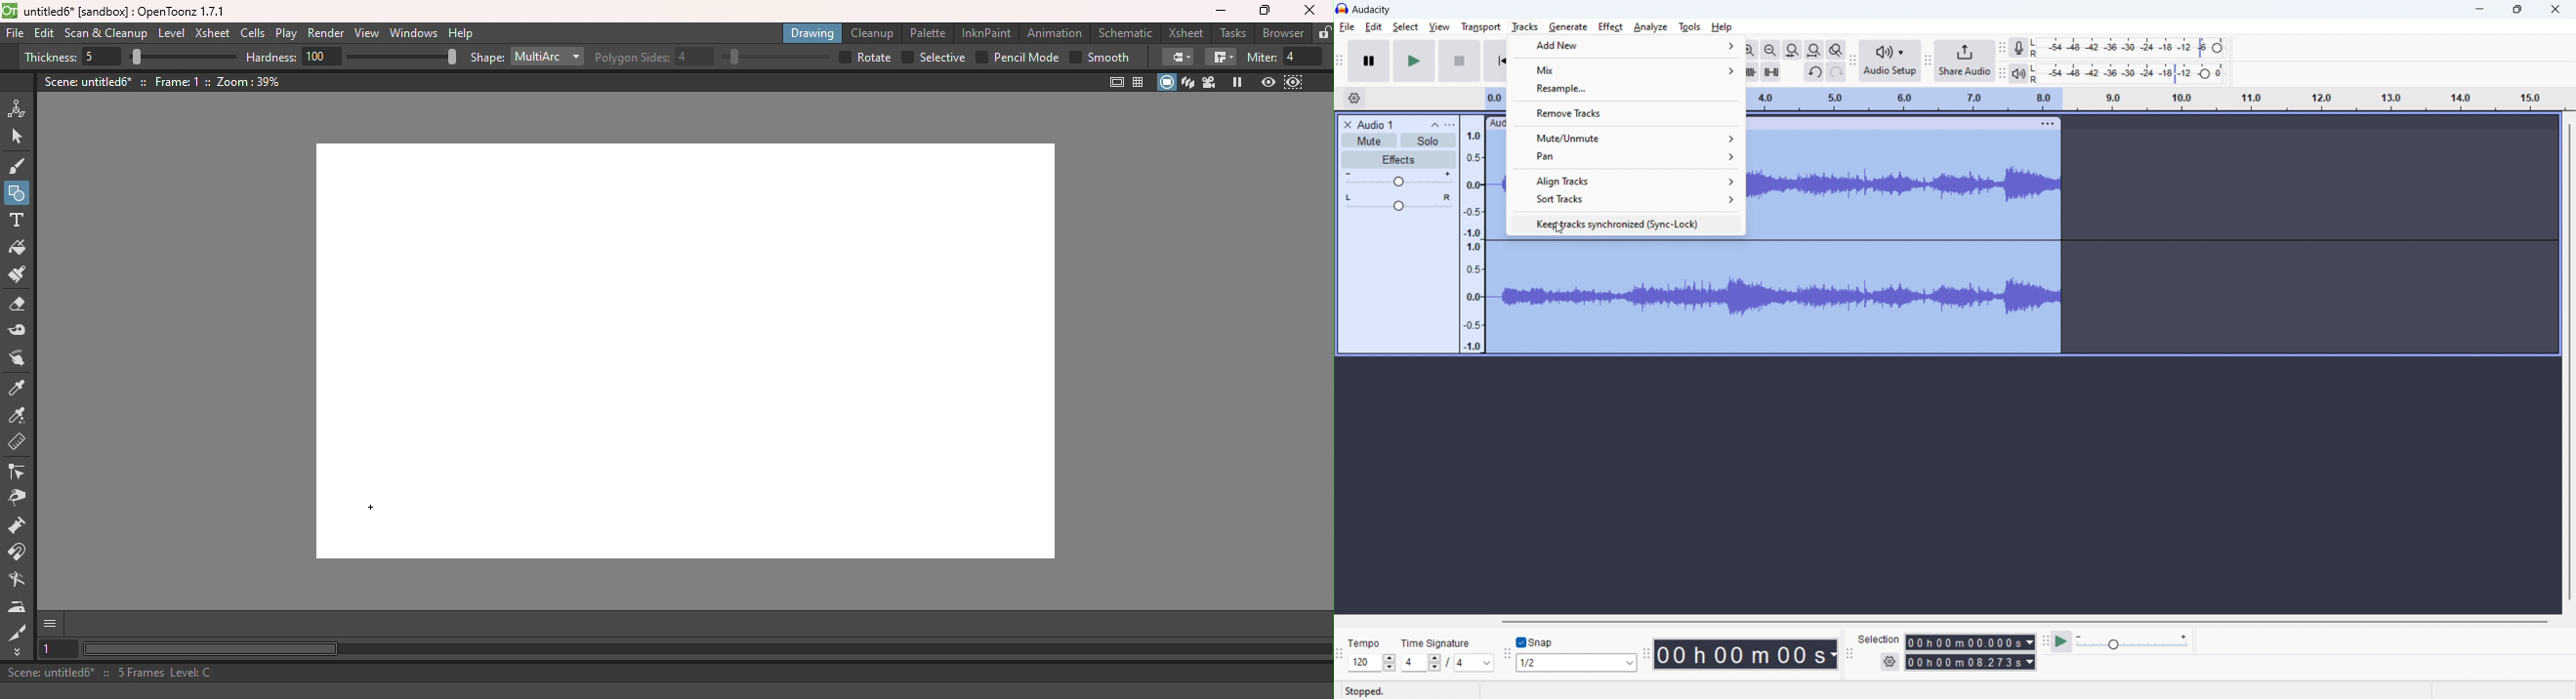  I want to click on effects, so click(1399, 160).